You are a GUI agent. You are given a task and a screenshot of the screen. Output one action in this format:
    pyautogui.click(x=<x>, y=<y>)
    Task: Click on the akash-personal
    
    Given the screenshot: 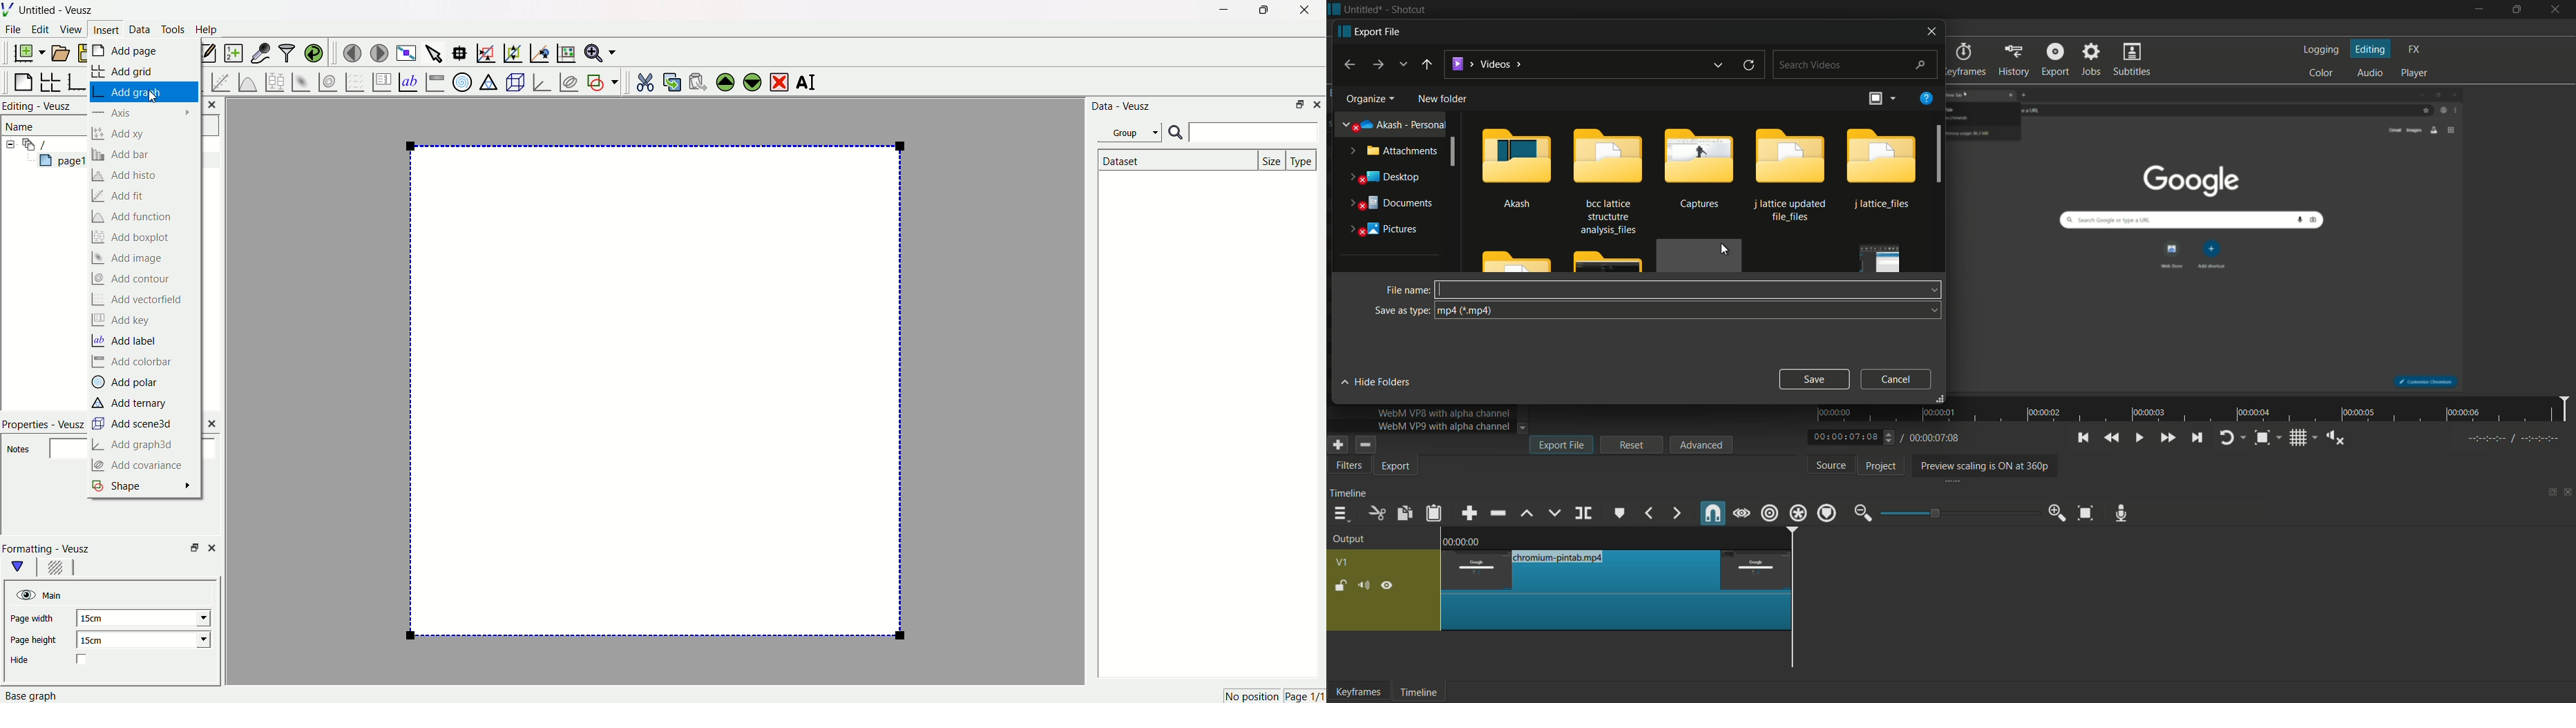 What is the action you would take?
    pyautogui.click(x=1395, y=126)
    